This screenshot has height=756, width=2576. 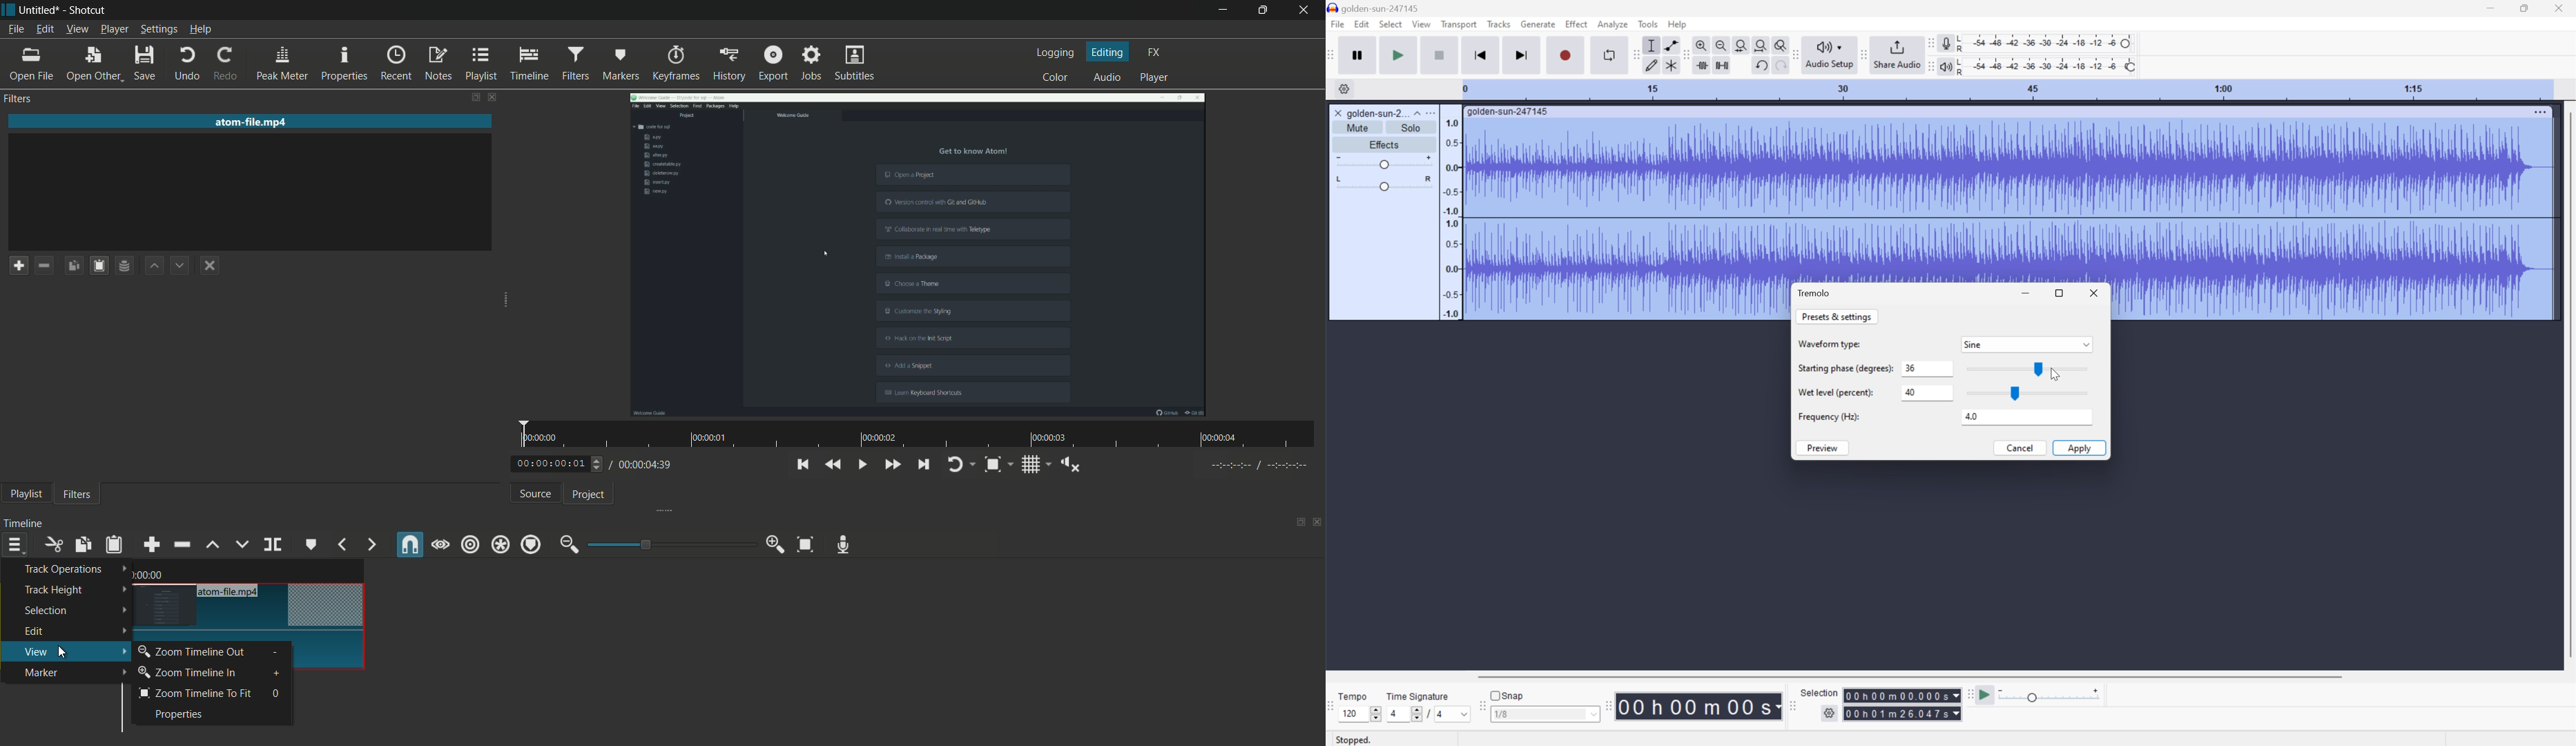 I want to click on filters, so click(x=77, y=494).